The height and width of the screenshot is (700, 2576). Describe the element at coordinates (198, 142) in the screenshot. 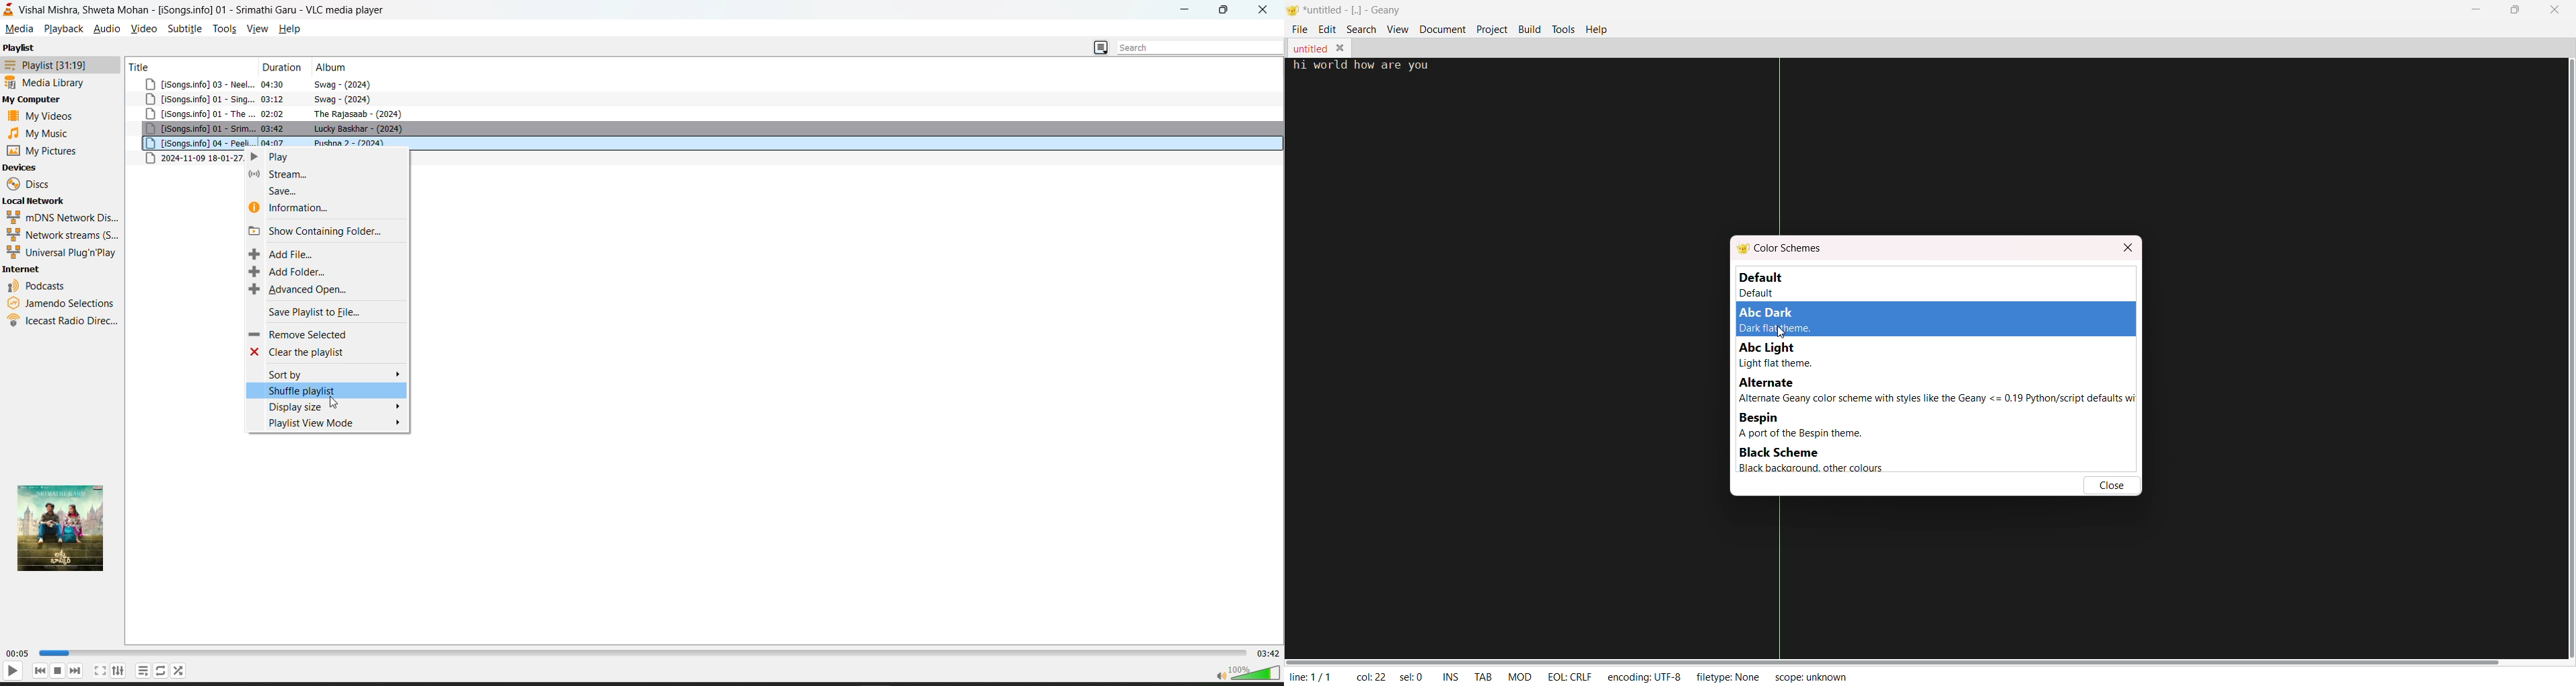

I see `songs info 04-peeli` at that location.